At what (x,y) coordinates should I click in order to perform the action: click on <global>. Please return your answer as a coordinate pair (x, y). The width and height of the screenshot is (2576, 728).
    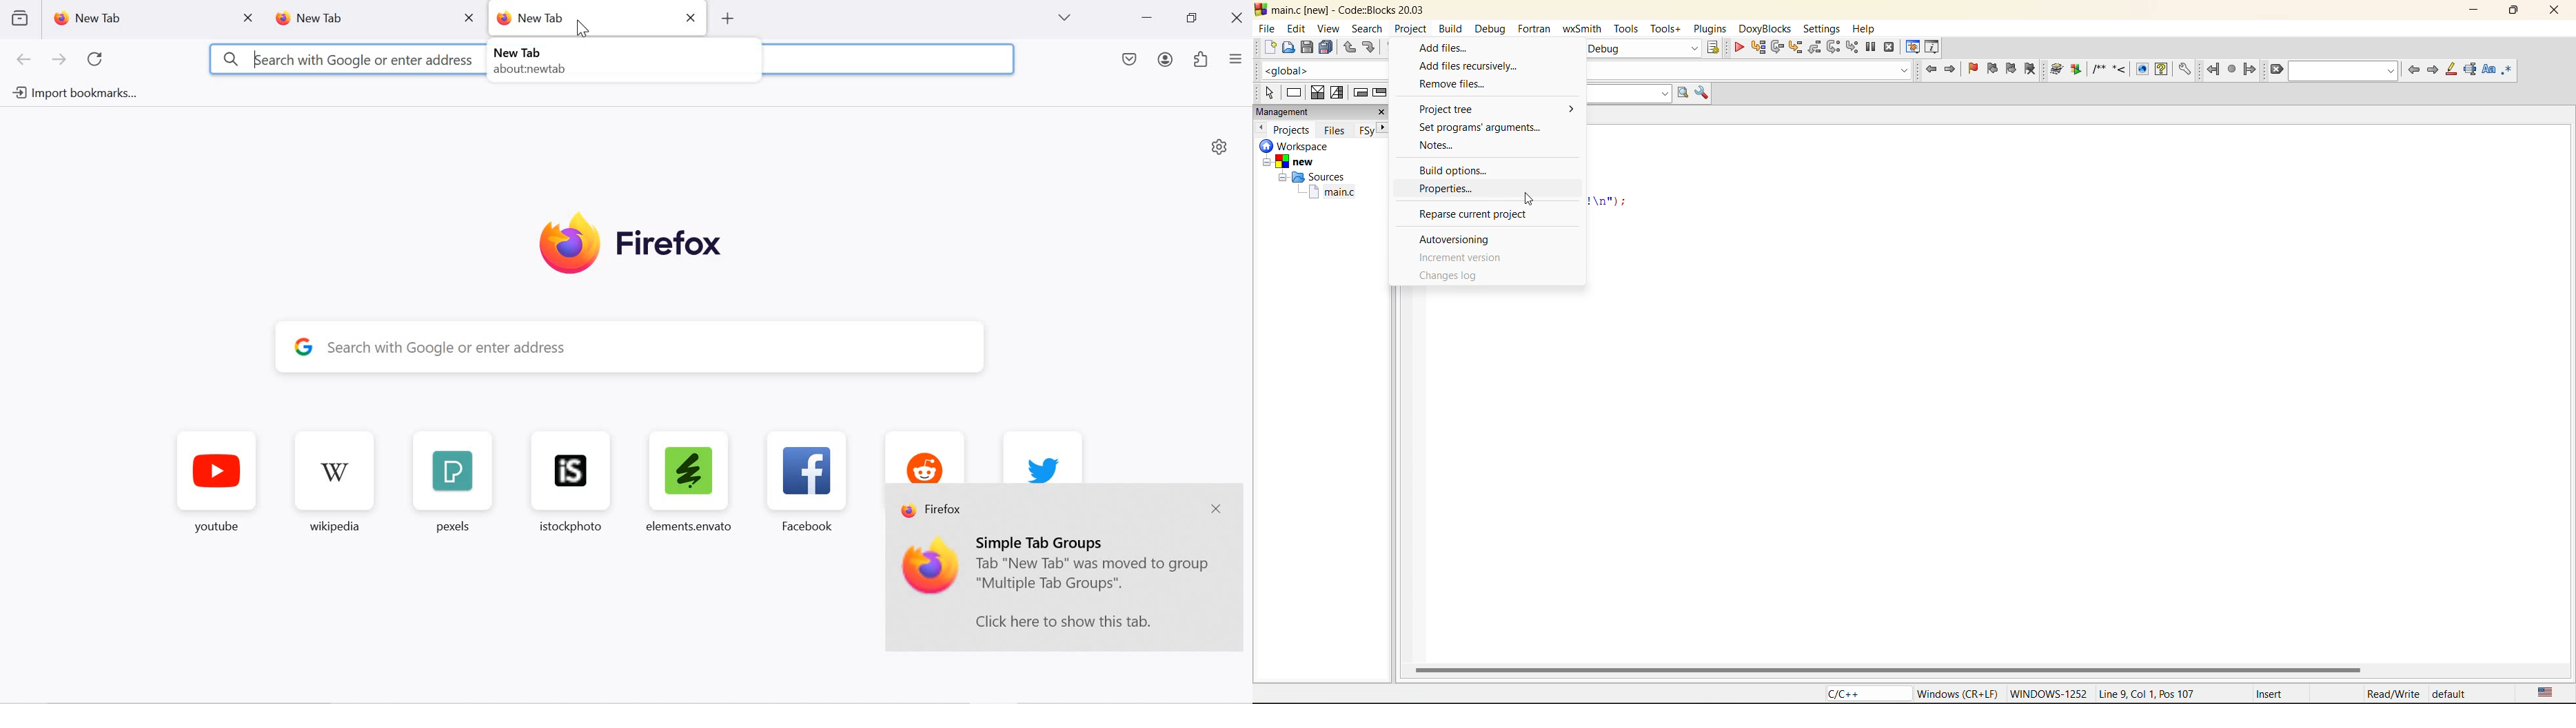
    Looking at the image, I should click on (1325, 70).